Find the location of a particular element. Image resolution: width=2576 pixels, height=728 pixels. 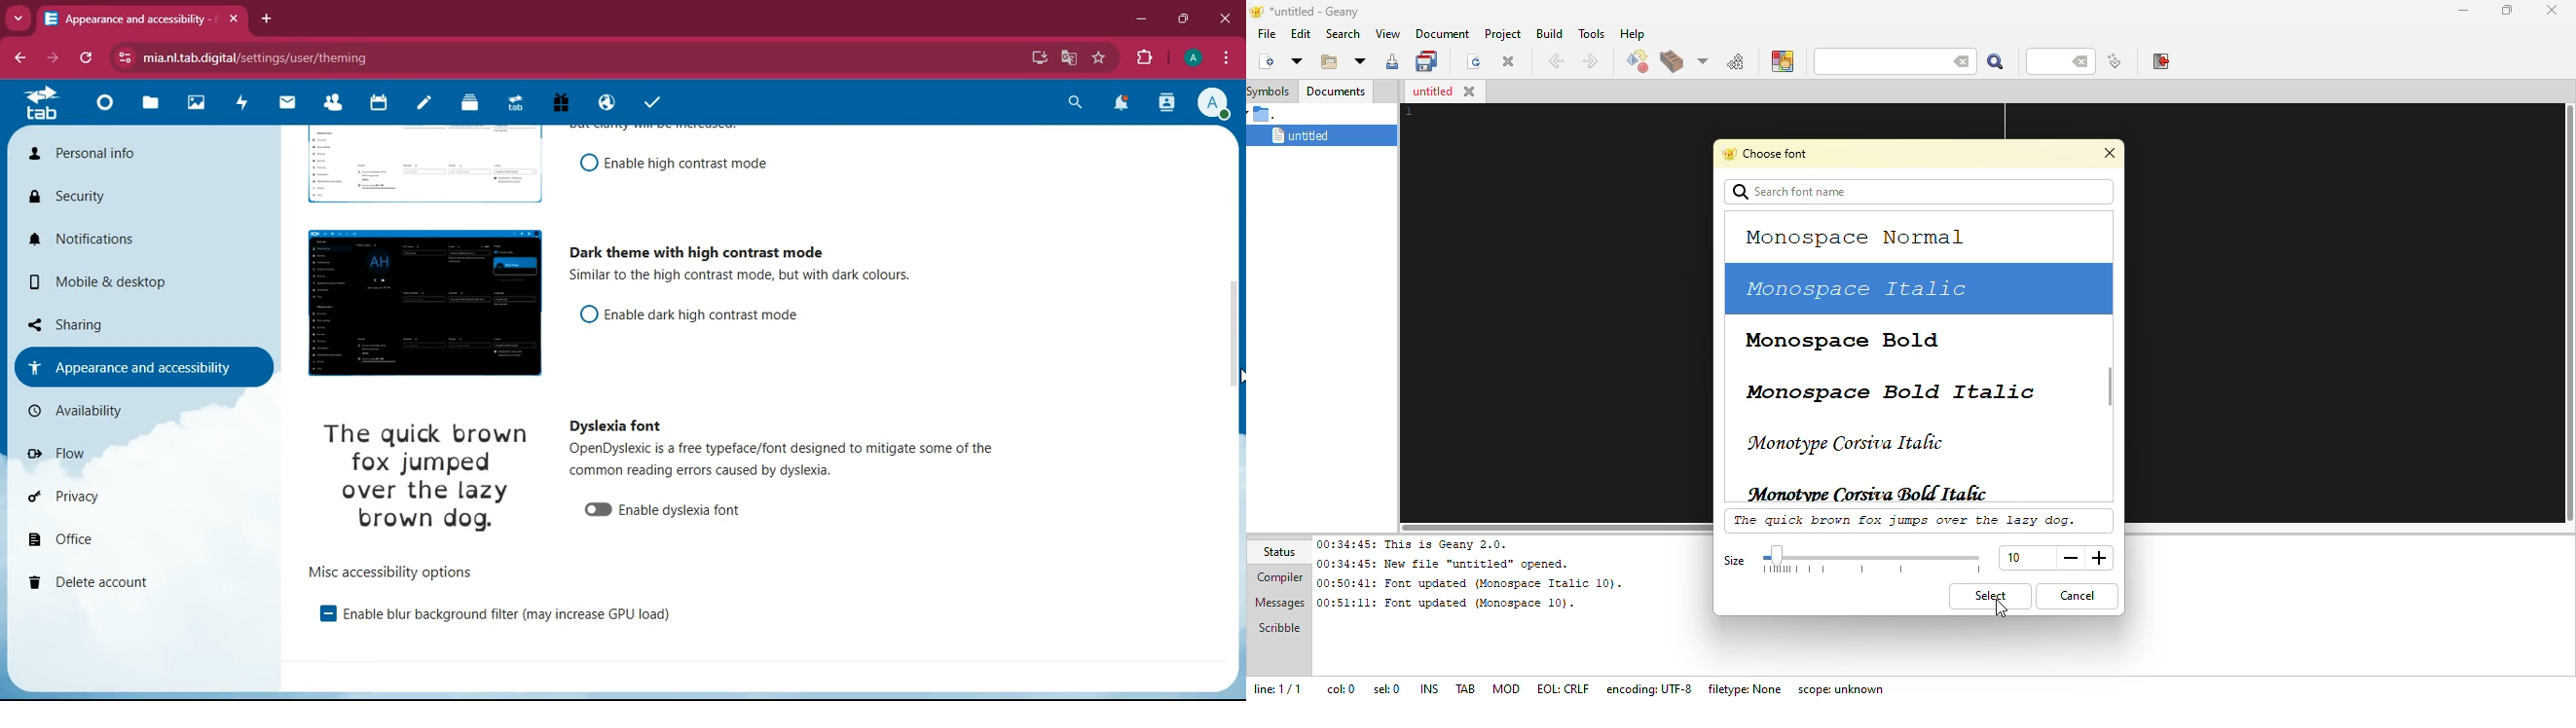

search is located at coordinates (1994, 61).